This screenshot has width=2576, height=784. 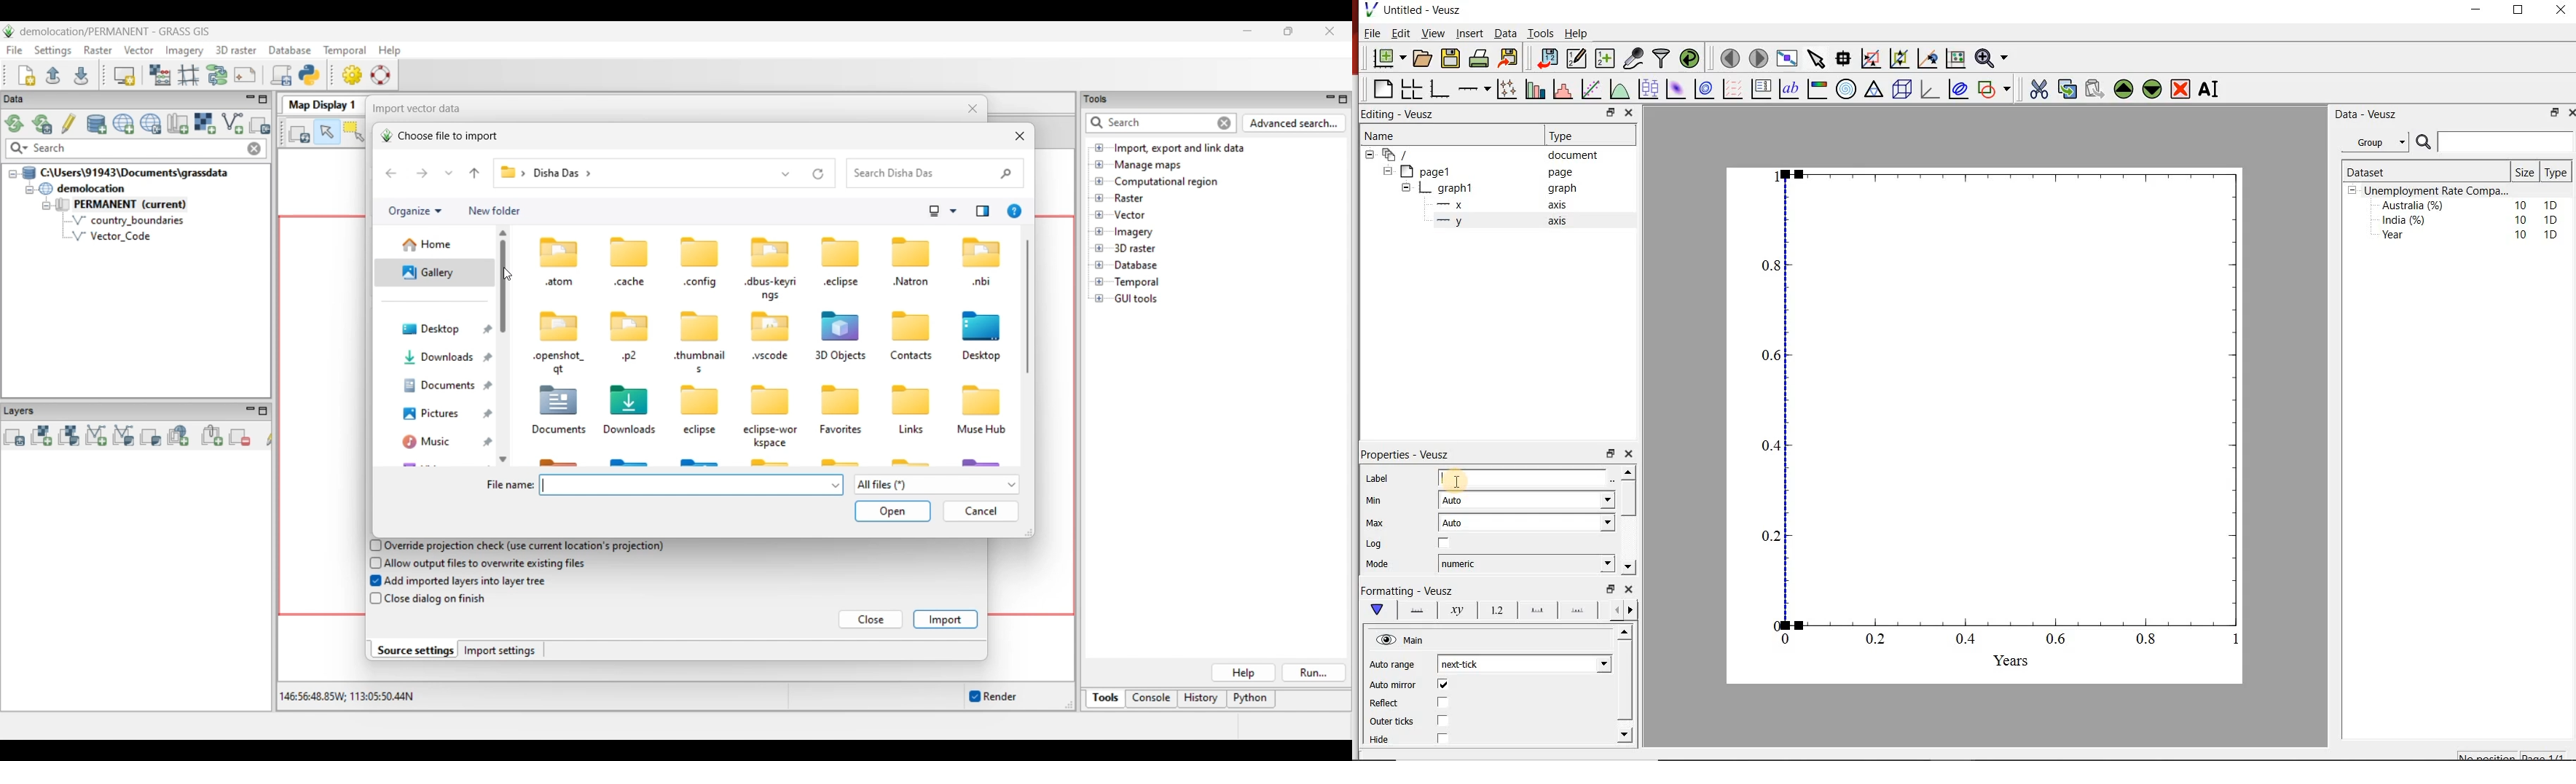 What do you see at coordinates (1872, 59) in the screenshot?
I see `click or draw rectangle on the zoom graph axes` at bounding box center [1872, 59].